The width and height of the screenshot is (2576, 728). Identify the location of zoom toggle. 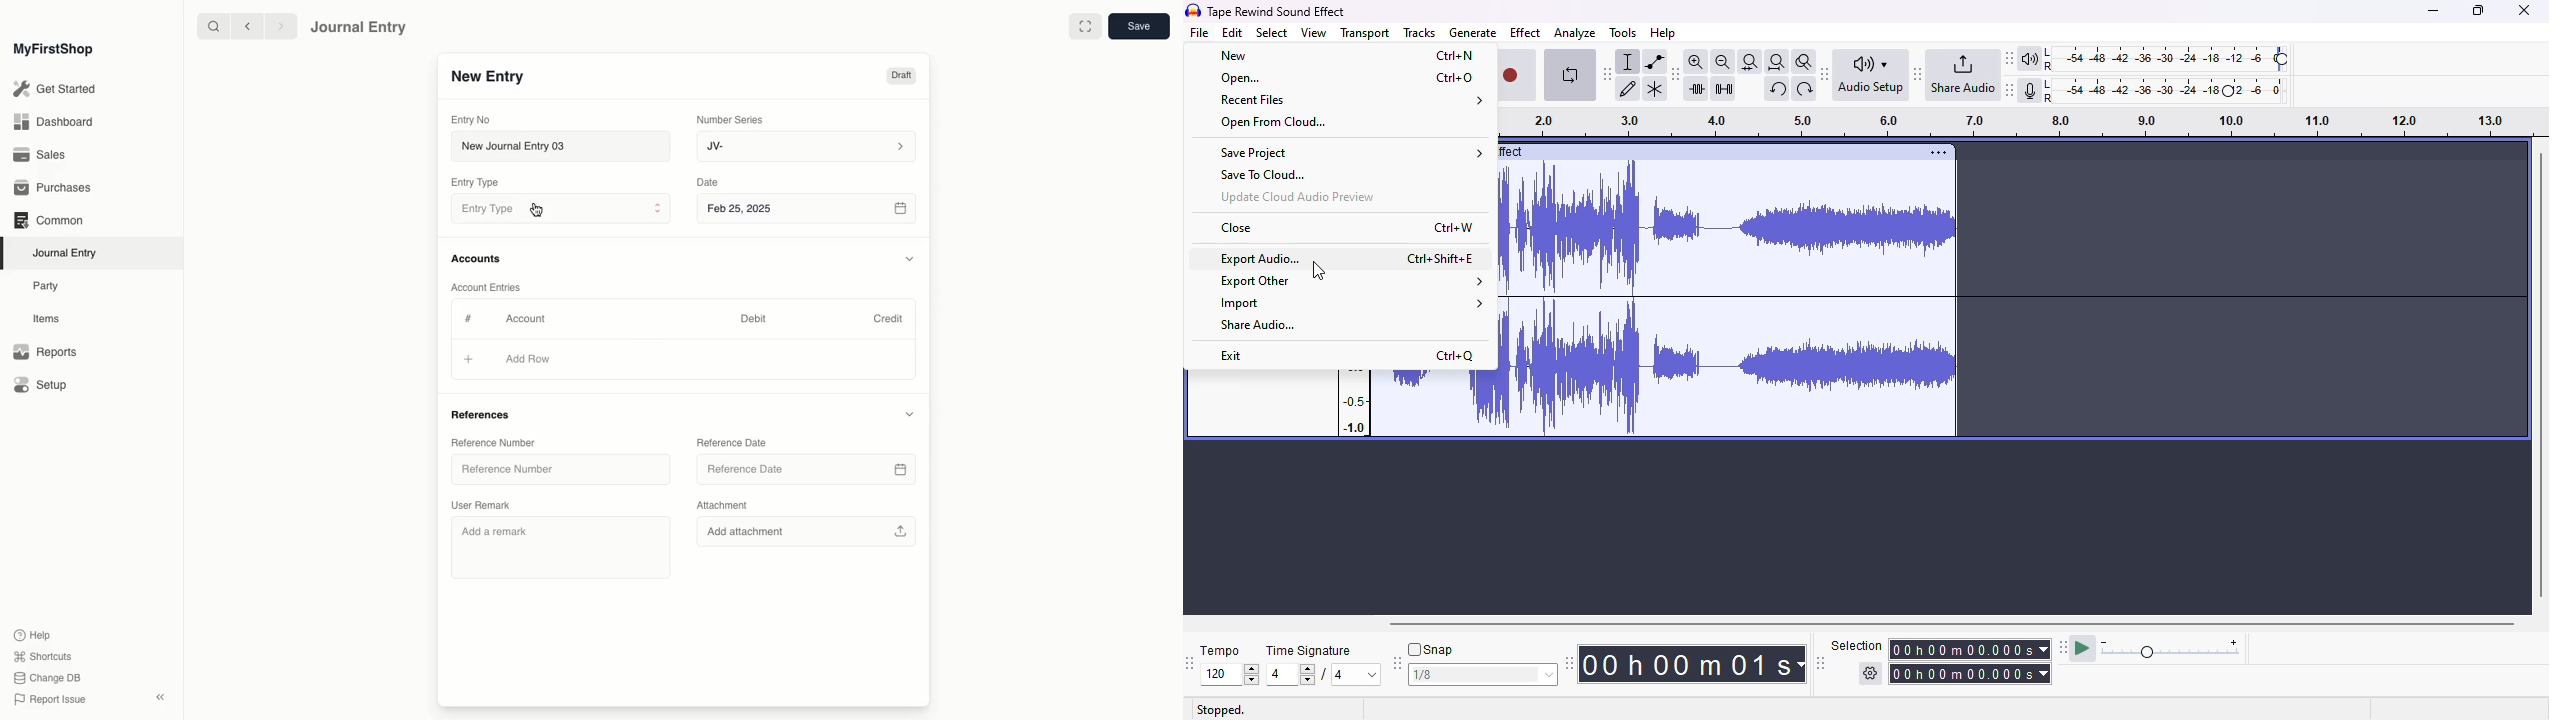
(1805, 62).